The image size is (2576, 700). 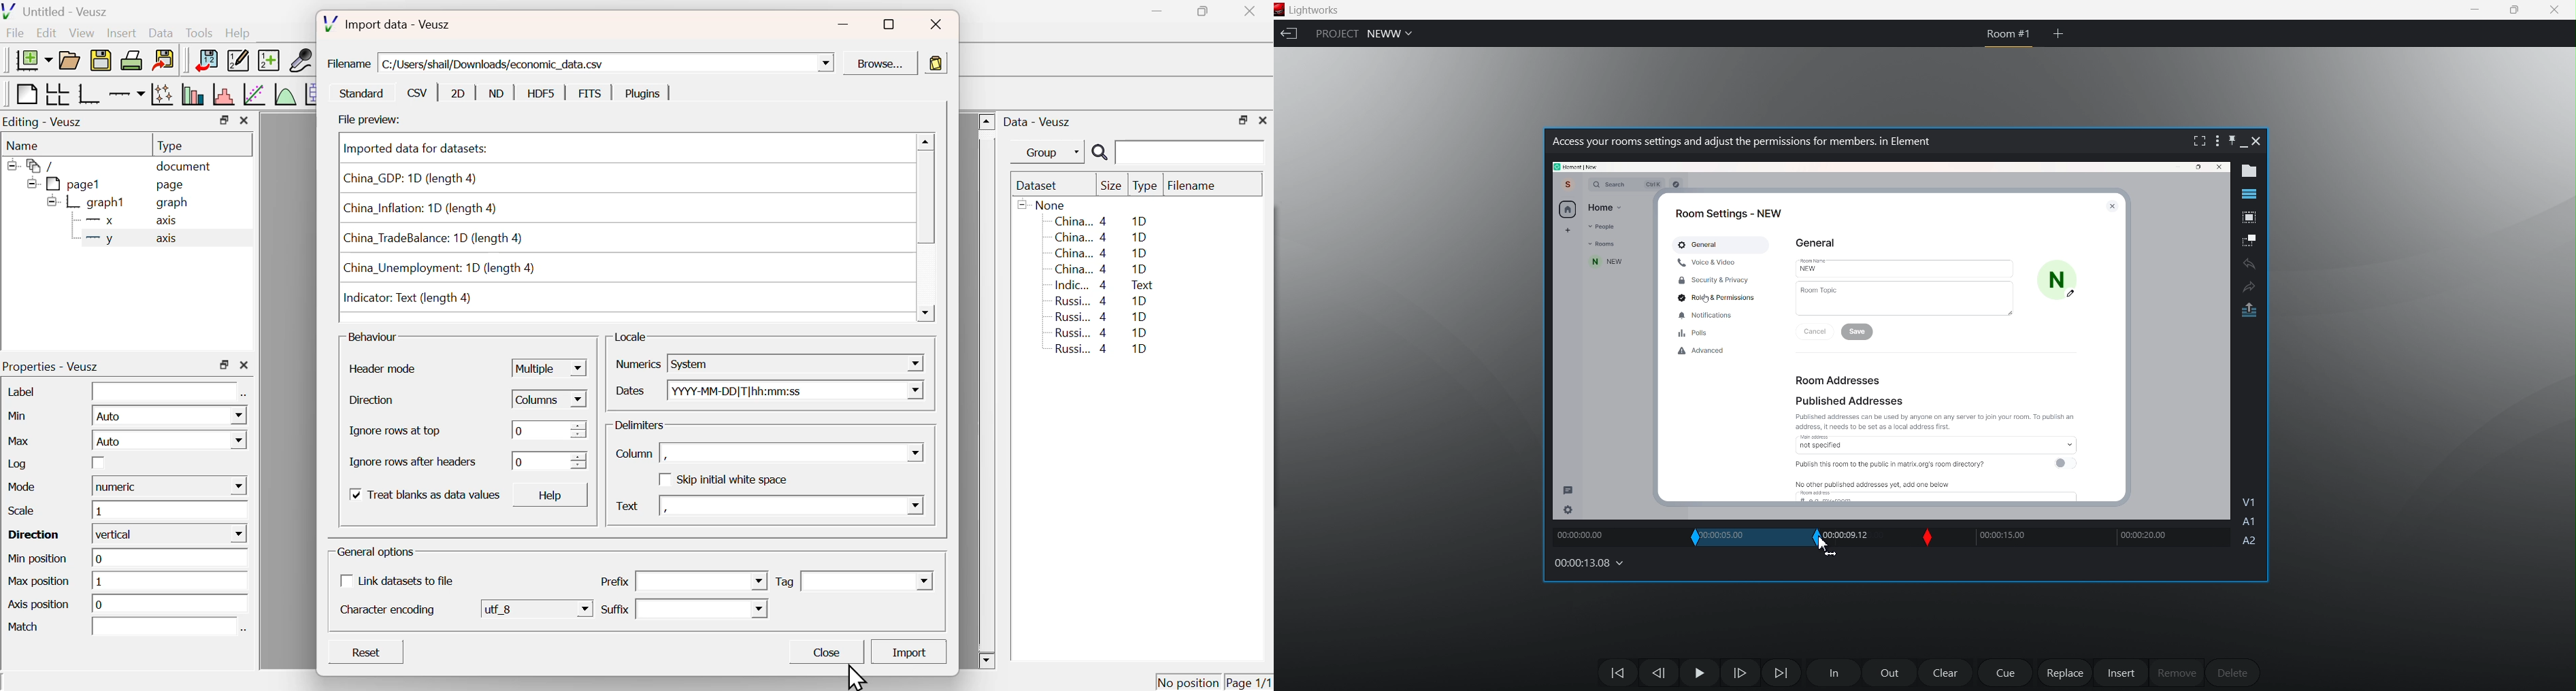 I want to click on message, so click(x=1570, y=490).